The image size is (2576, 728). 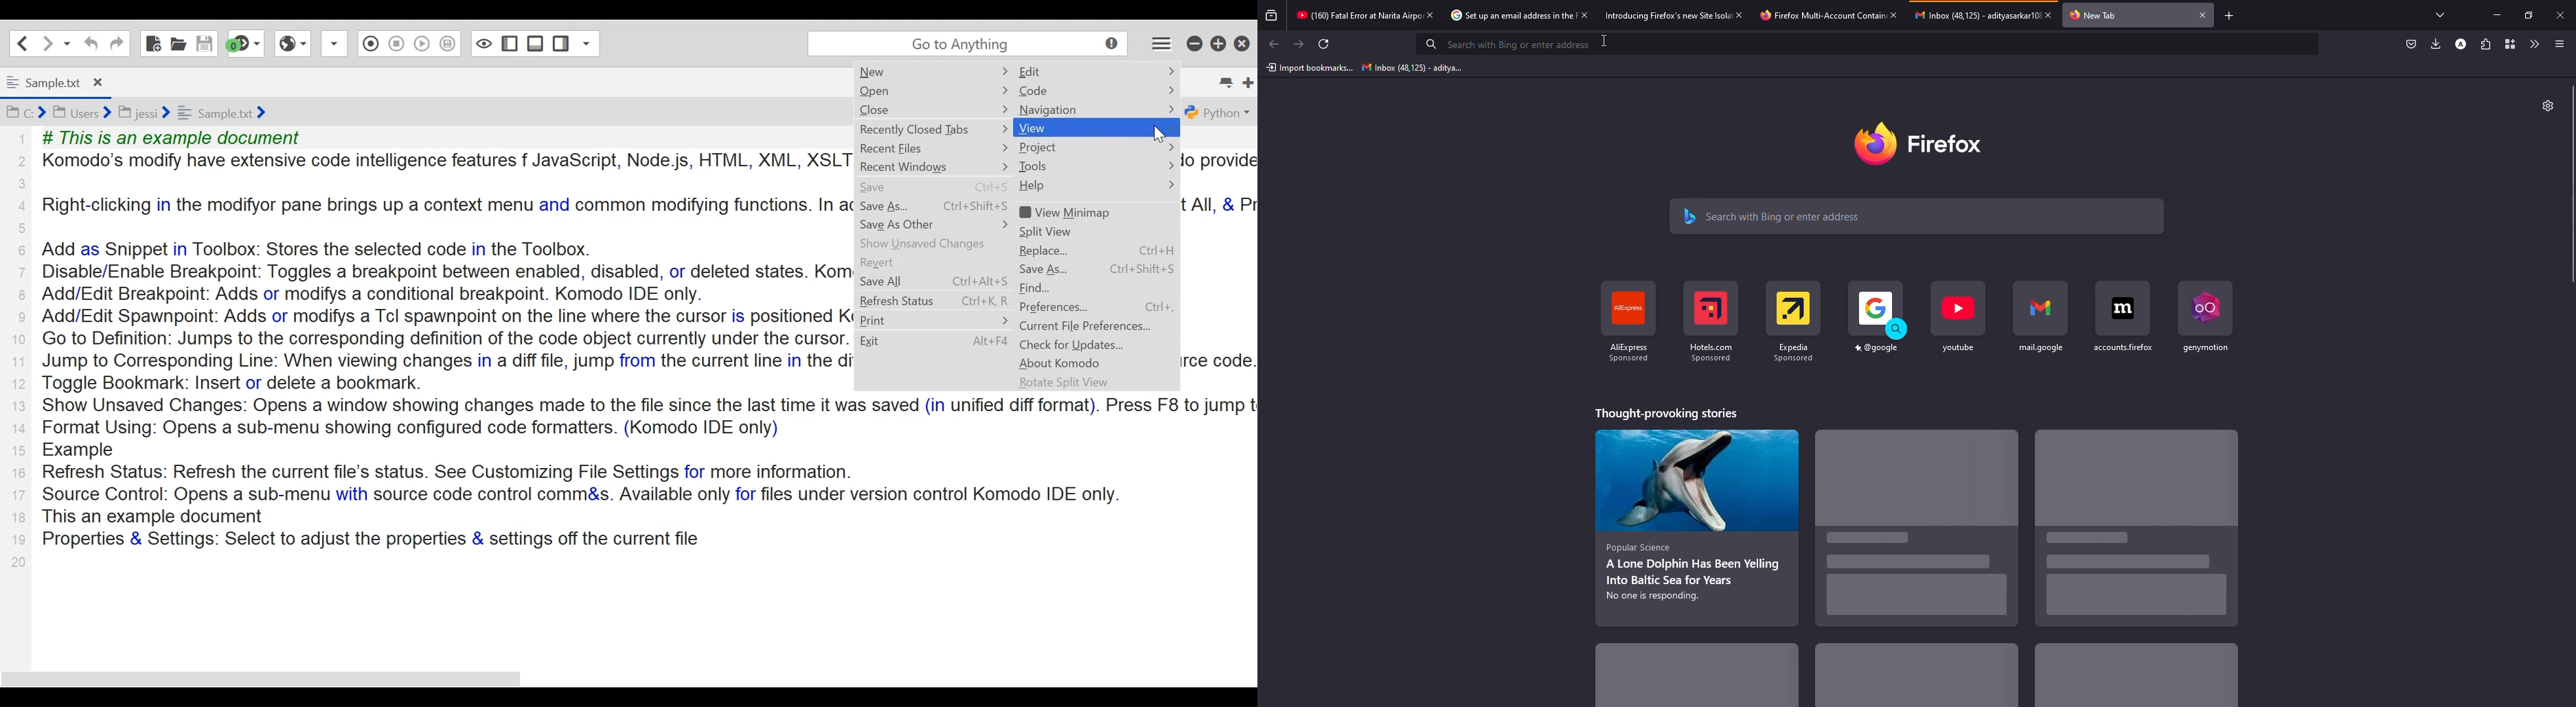 What do you see at coordinates (1915, 677) in the screenshot?
I see `stories` at bounding box center [1915, 677].